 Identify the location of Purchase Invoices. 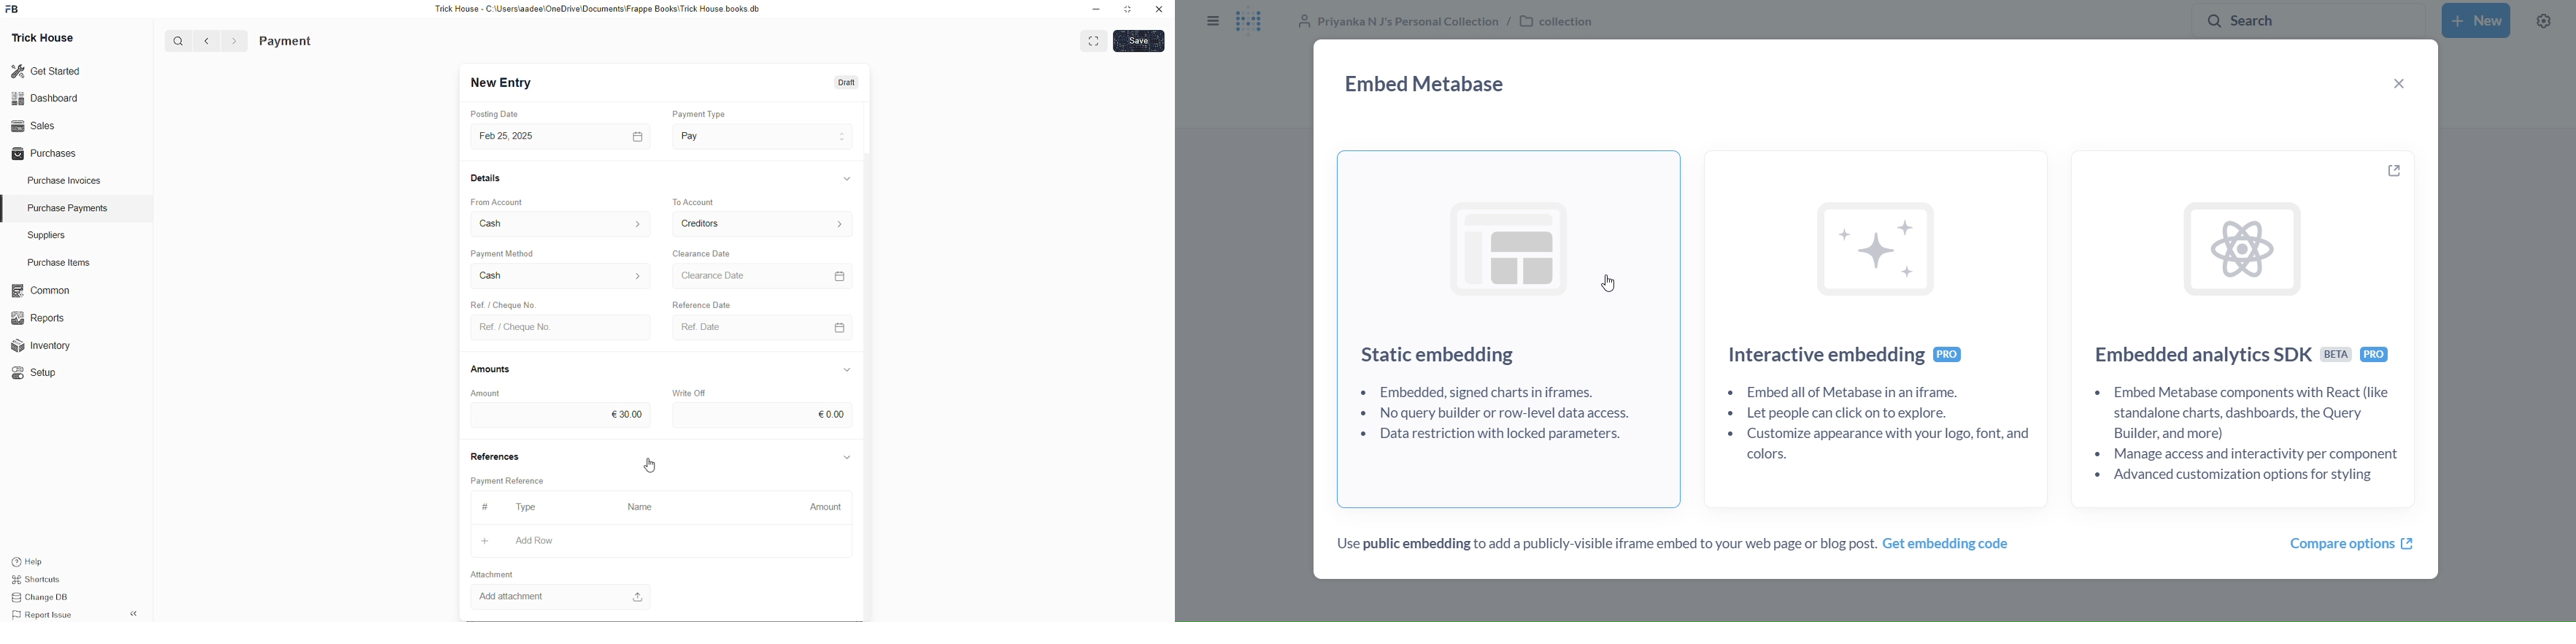
(66, 179).